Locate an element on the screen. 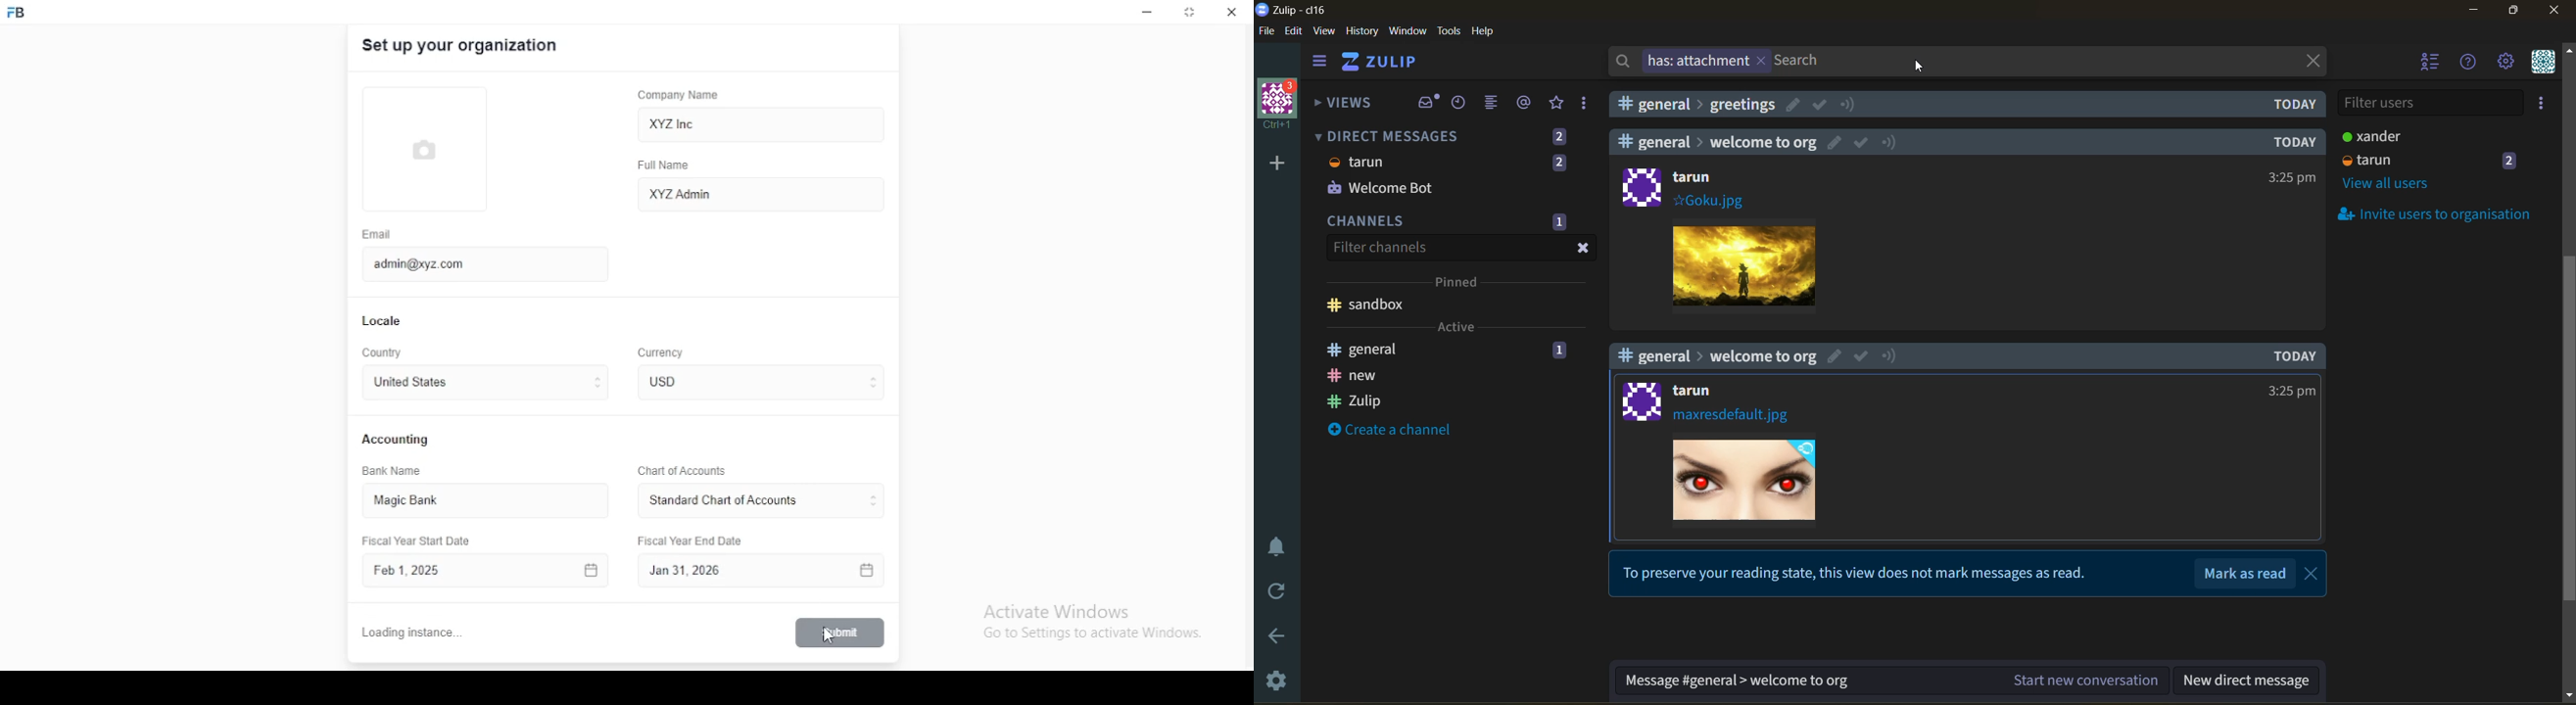 The height and width of the screenshot is (728, 2576). go back is located at coordinates (1281, 638).